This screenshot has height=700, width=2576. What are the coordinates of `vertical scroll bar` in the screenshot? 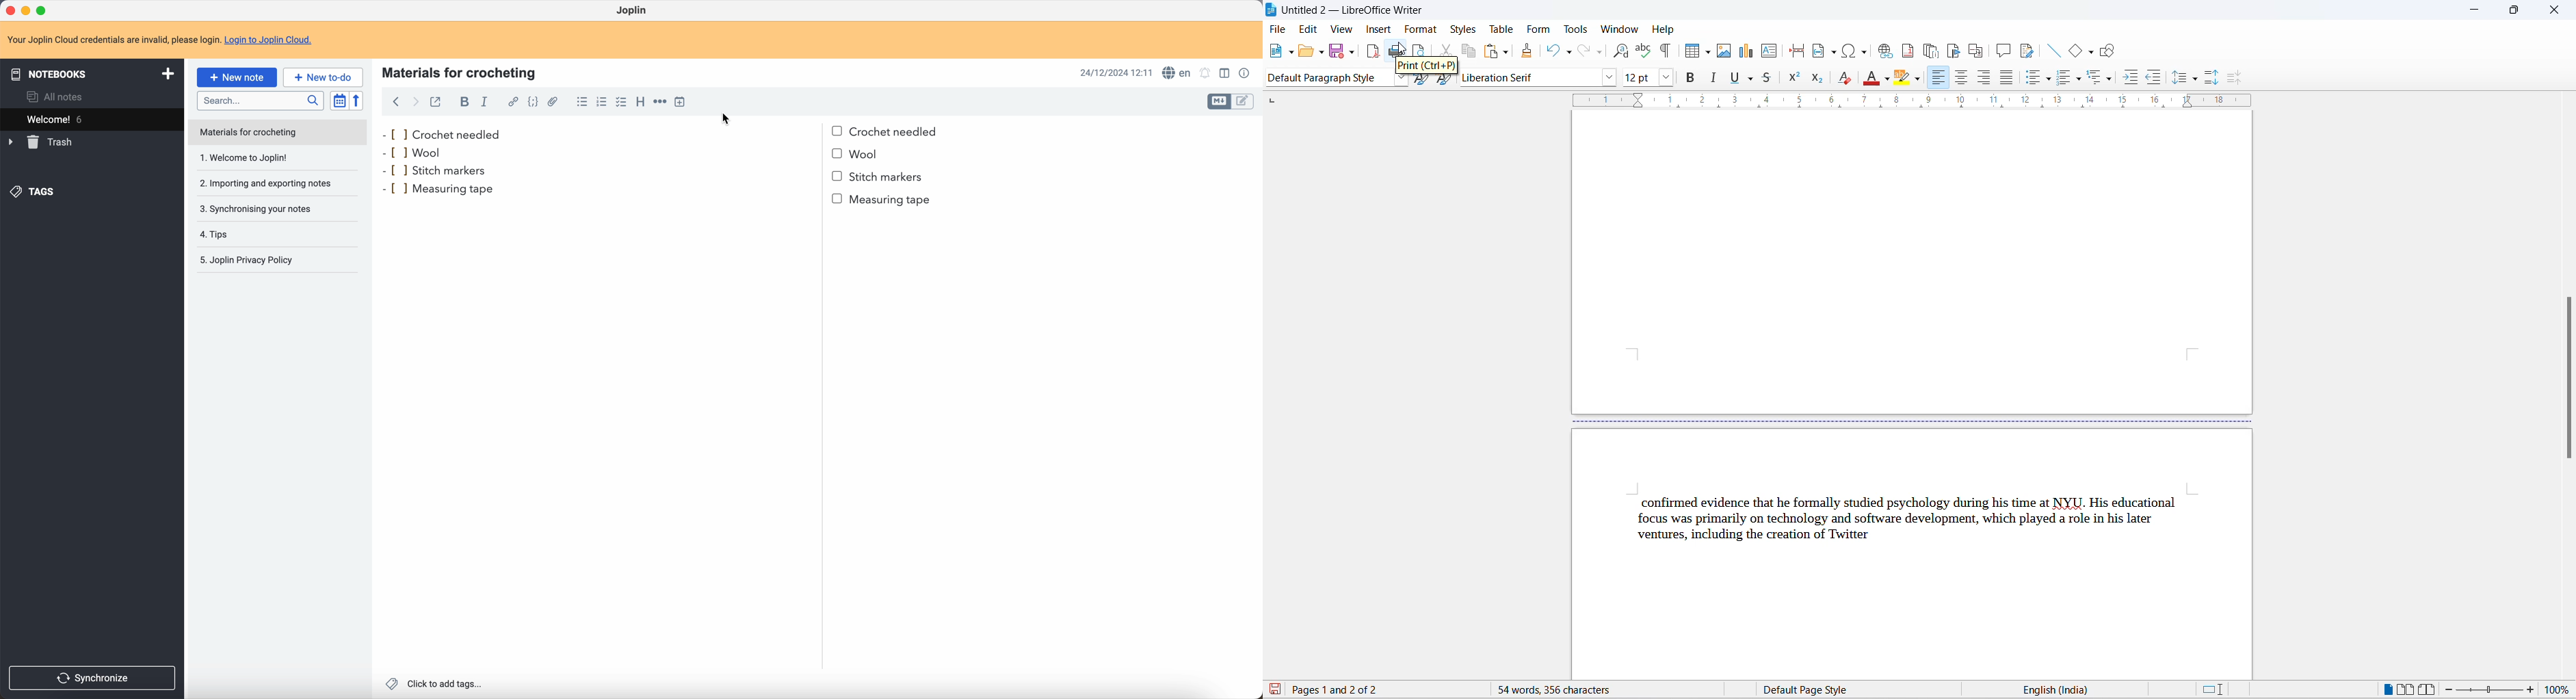 It's located at (2569, 274).